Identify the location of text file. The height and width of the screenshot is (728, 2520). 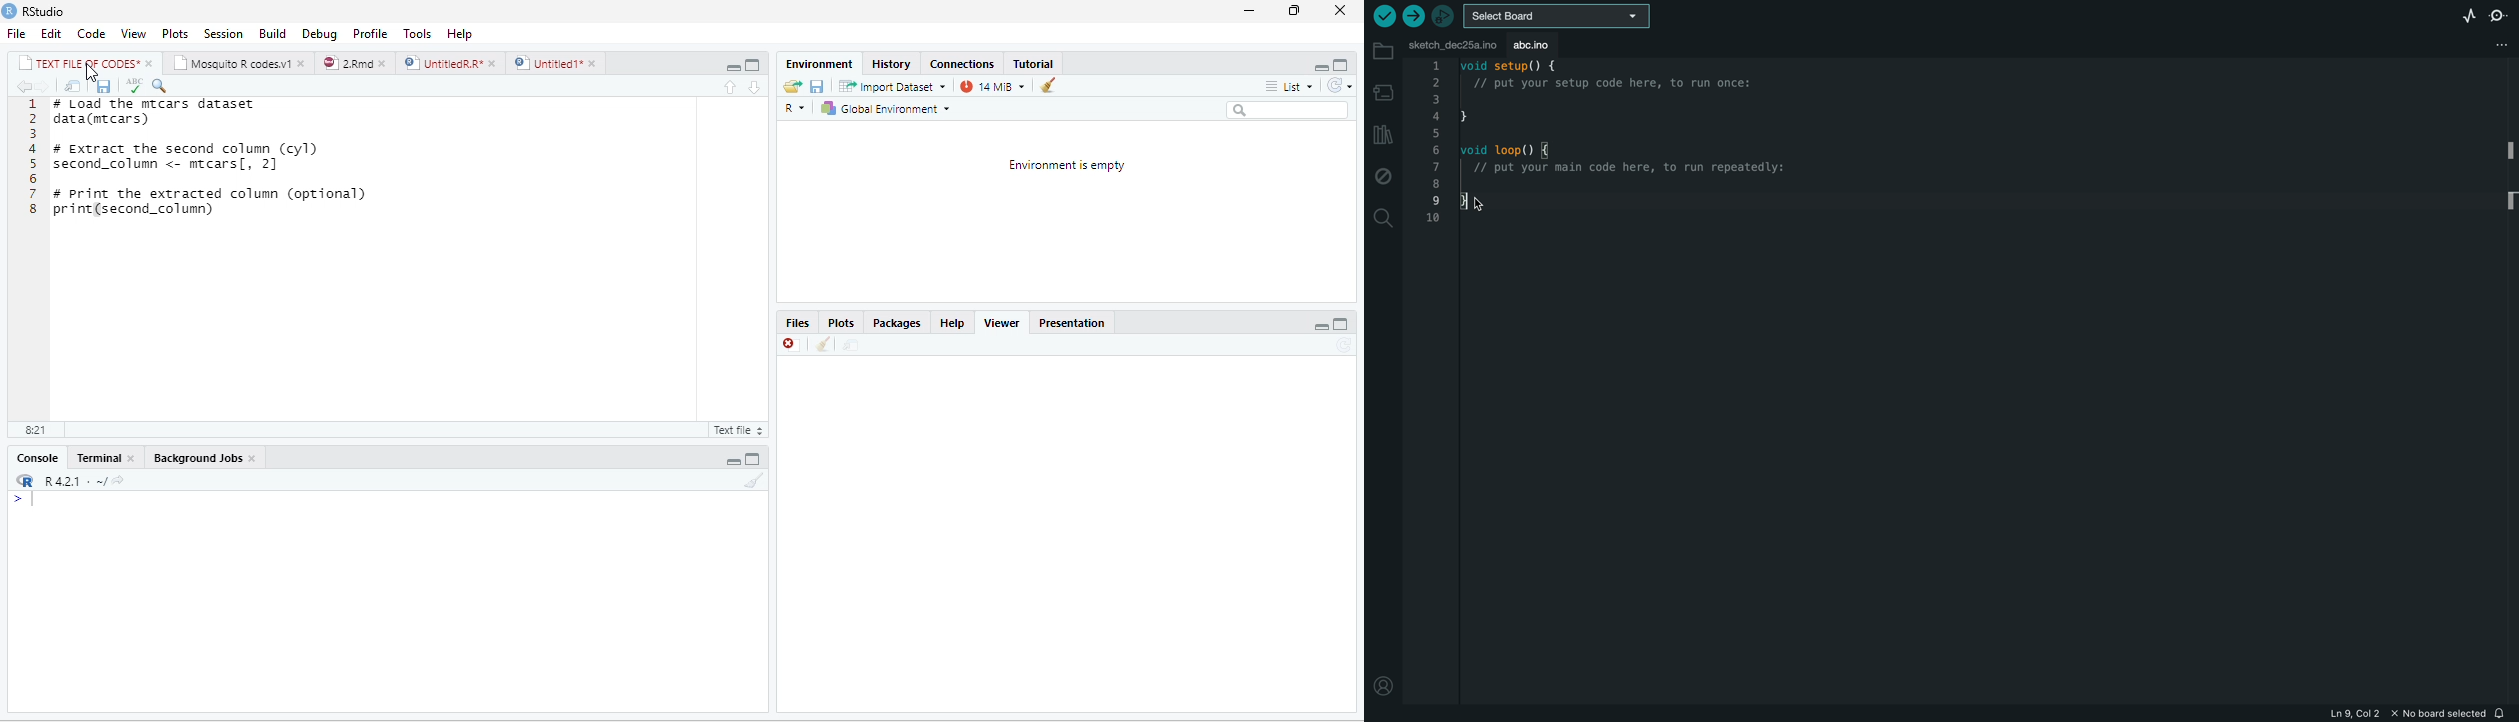
(737, 431).